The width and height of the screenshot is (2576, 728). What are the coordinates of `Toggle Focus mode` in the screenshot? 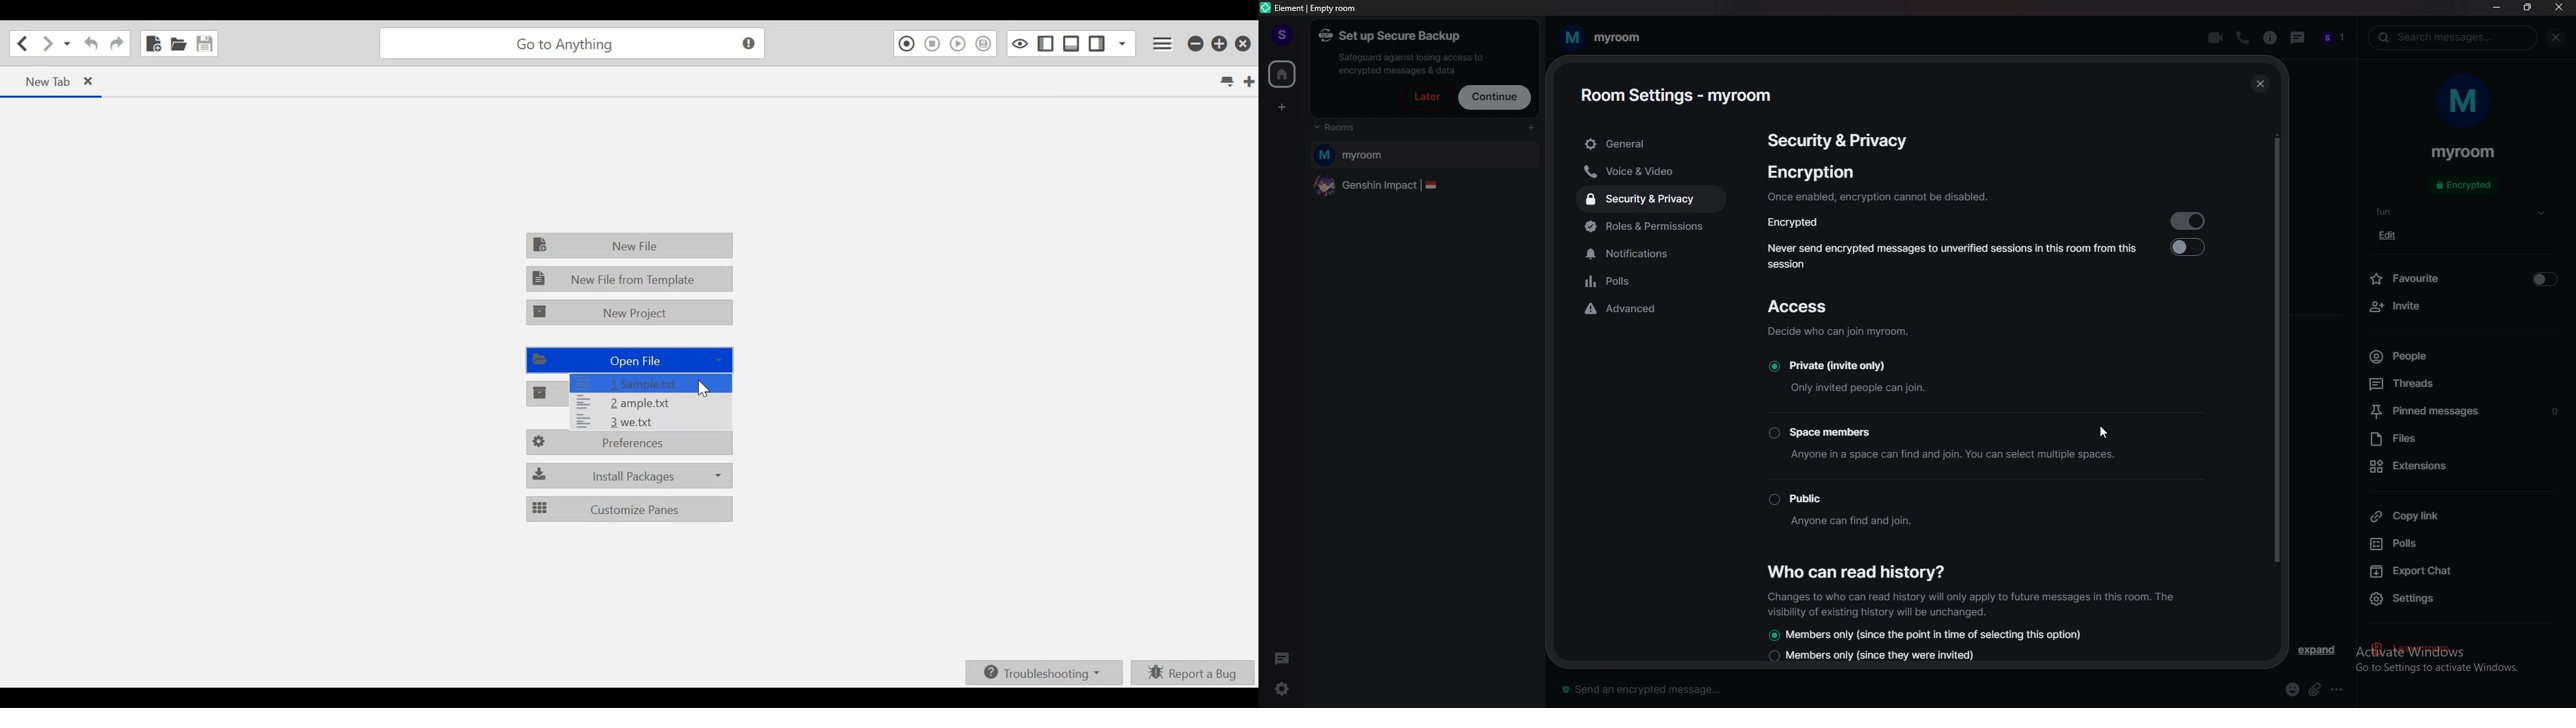 It's located at (1018, 43).